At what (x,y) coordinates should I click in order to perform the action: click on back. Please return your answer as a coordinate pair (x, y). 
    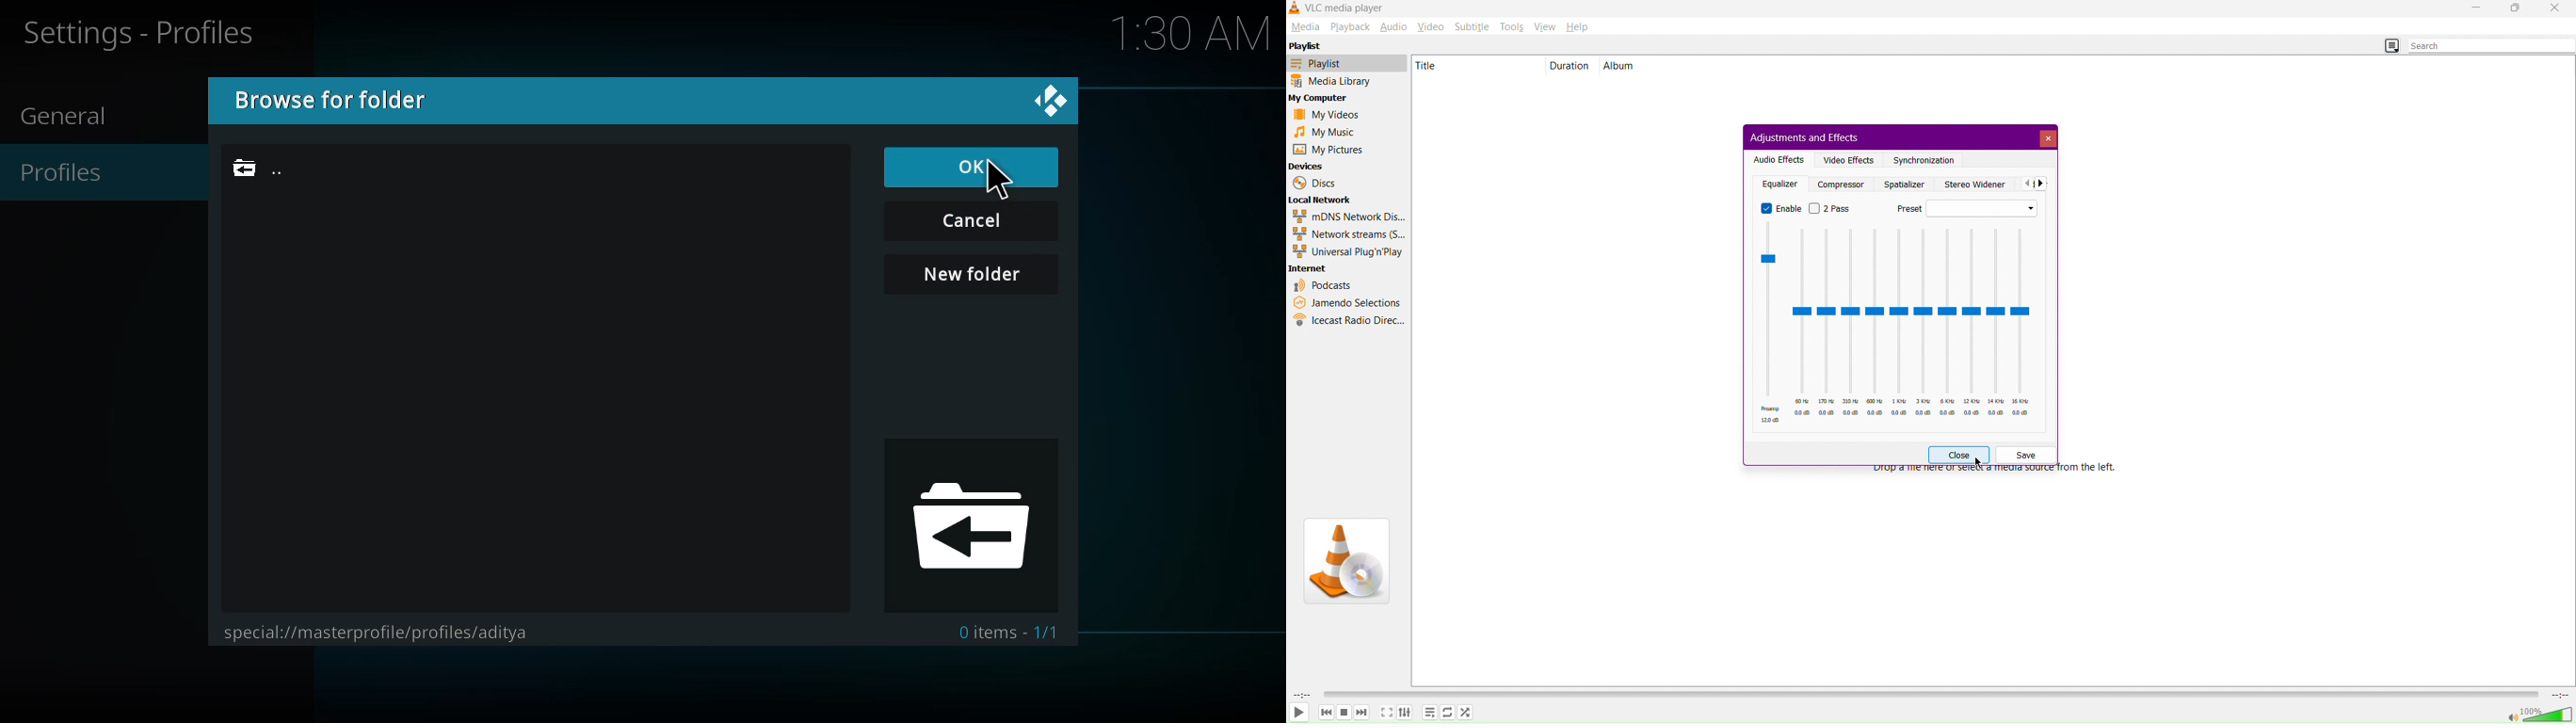
    Looking at the image, I should click on (264, 168).